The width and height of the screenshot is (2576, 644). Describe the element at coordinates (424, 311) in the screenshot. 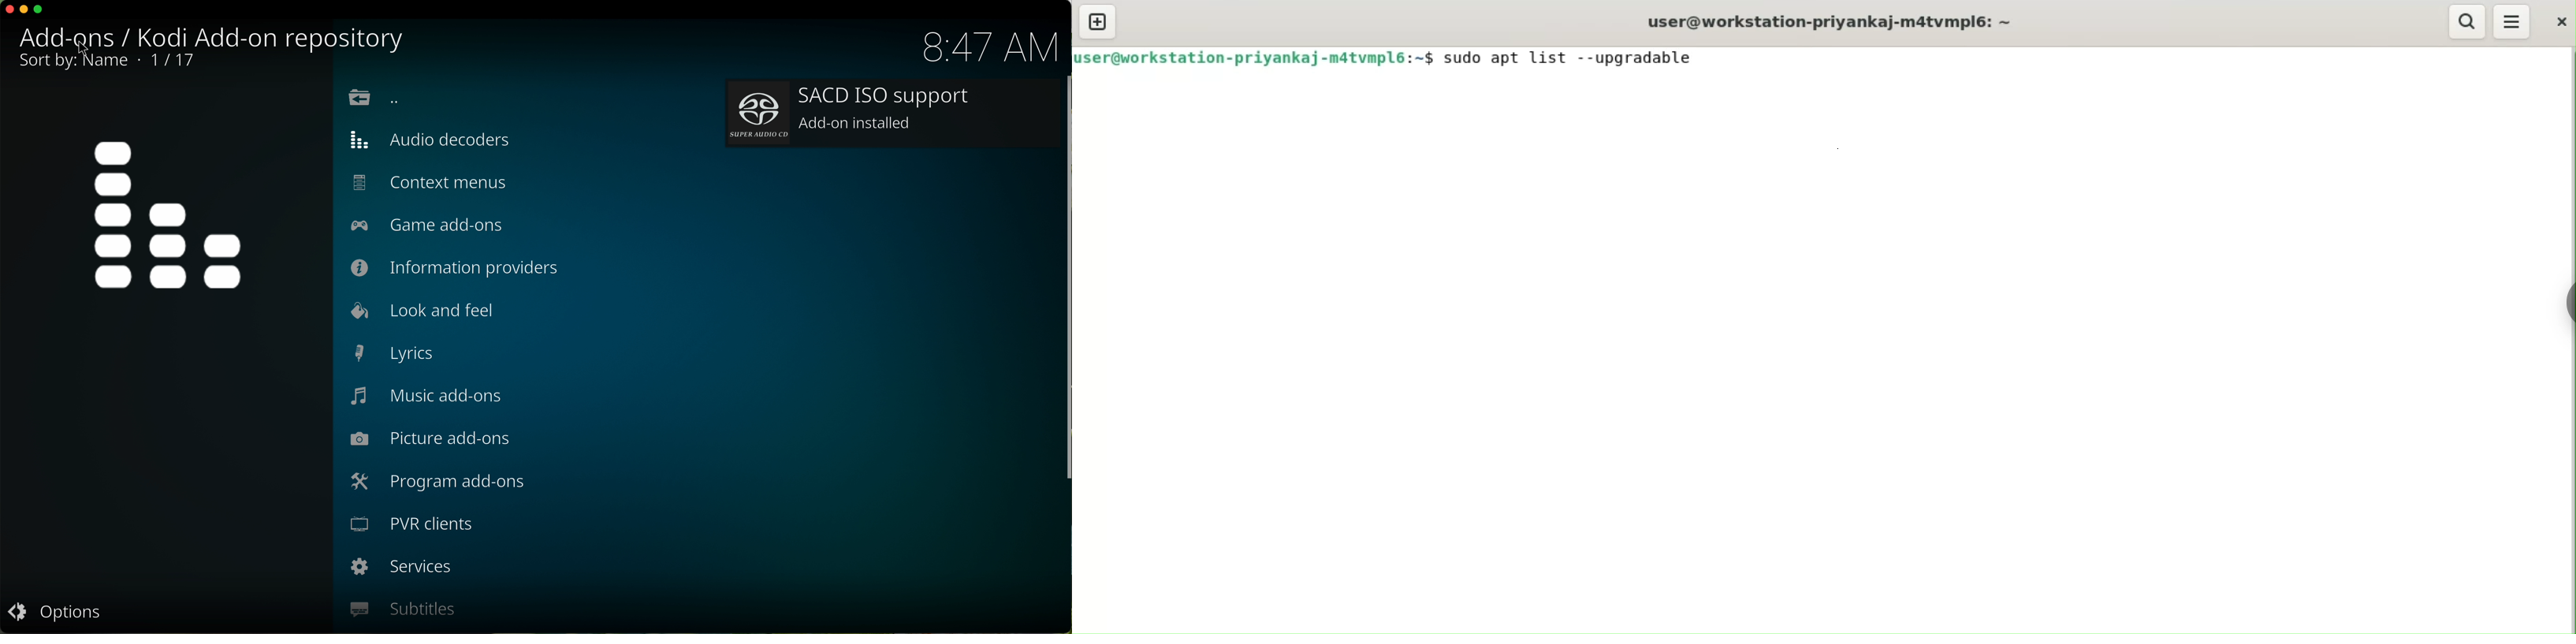

I see `look and feel` at that location.